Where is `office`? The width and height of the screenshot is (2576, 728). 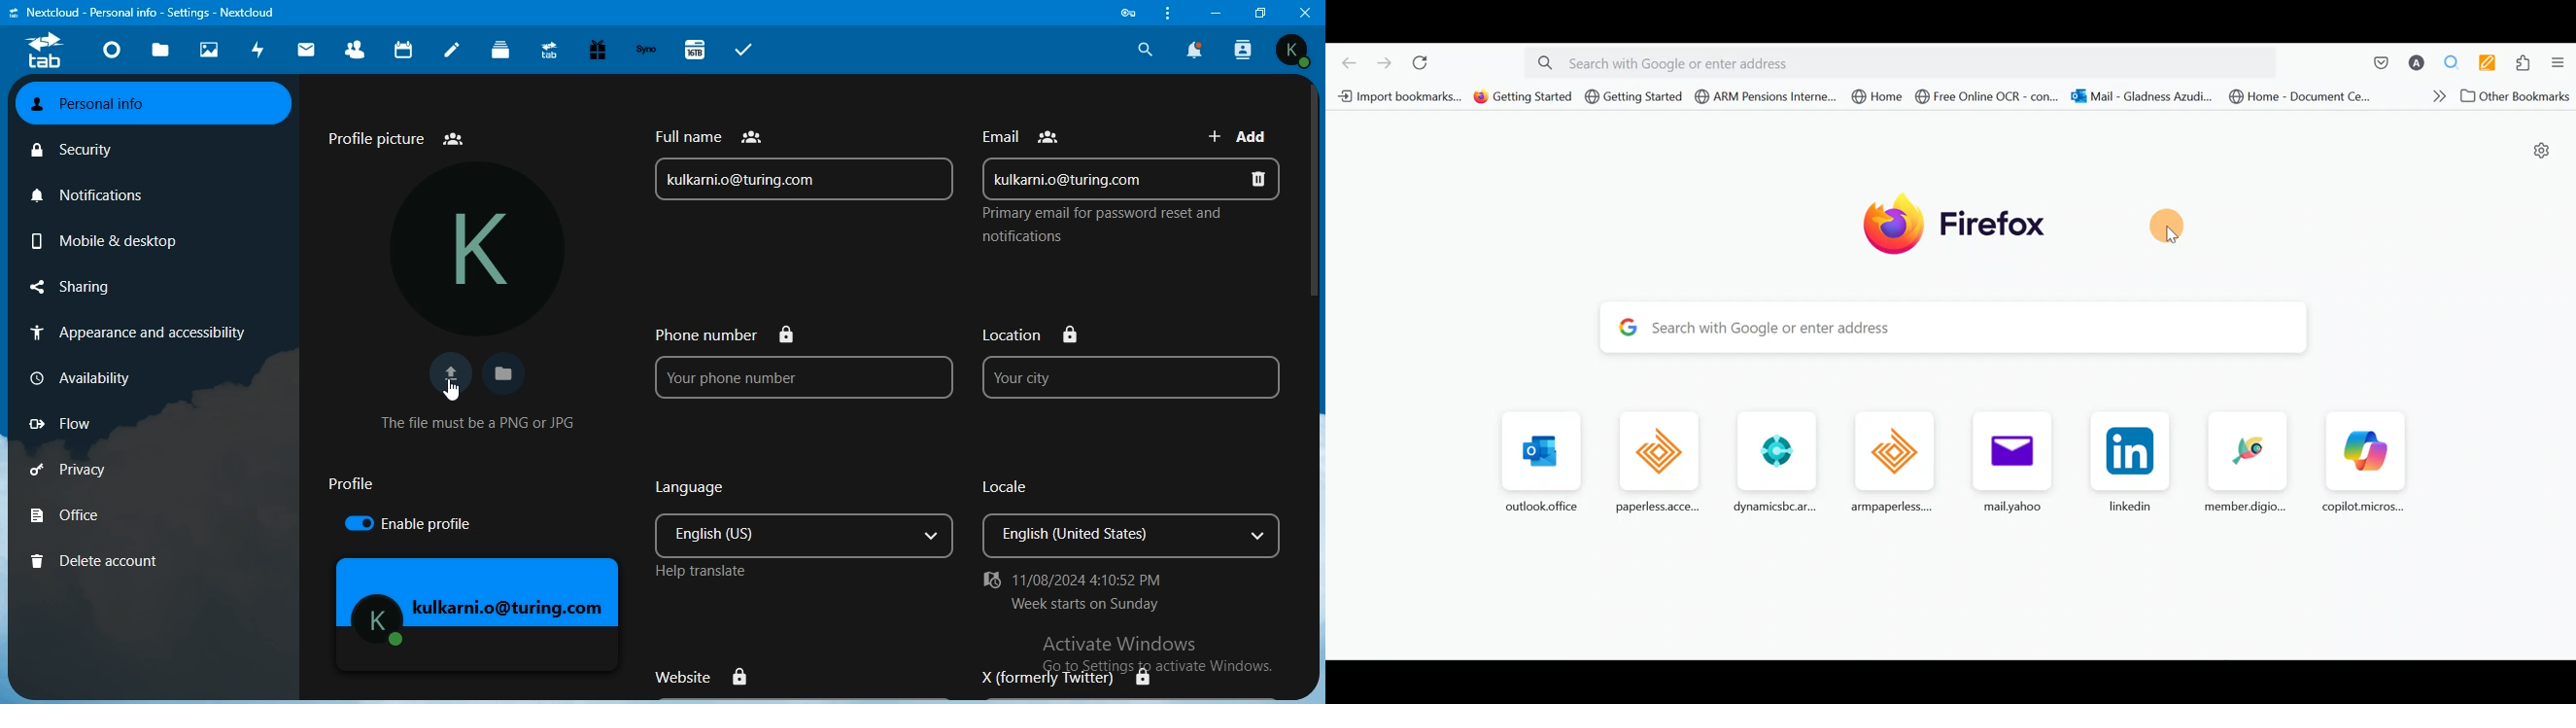 office is located at coordinates (68, 513).